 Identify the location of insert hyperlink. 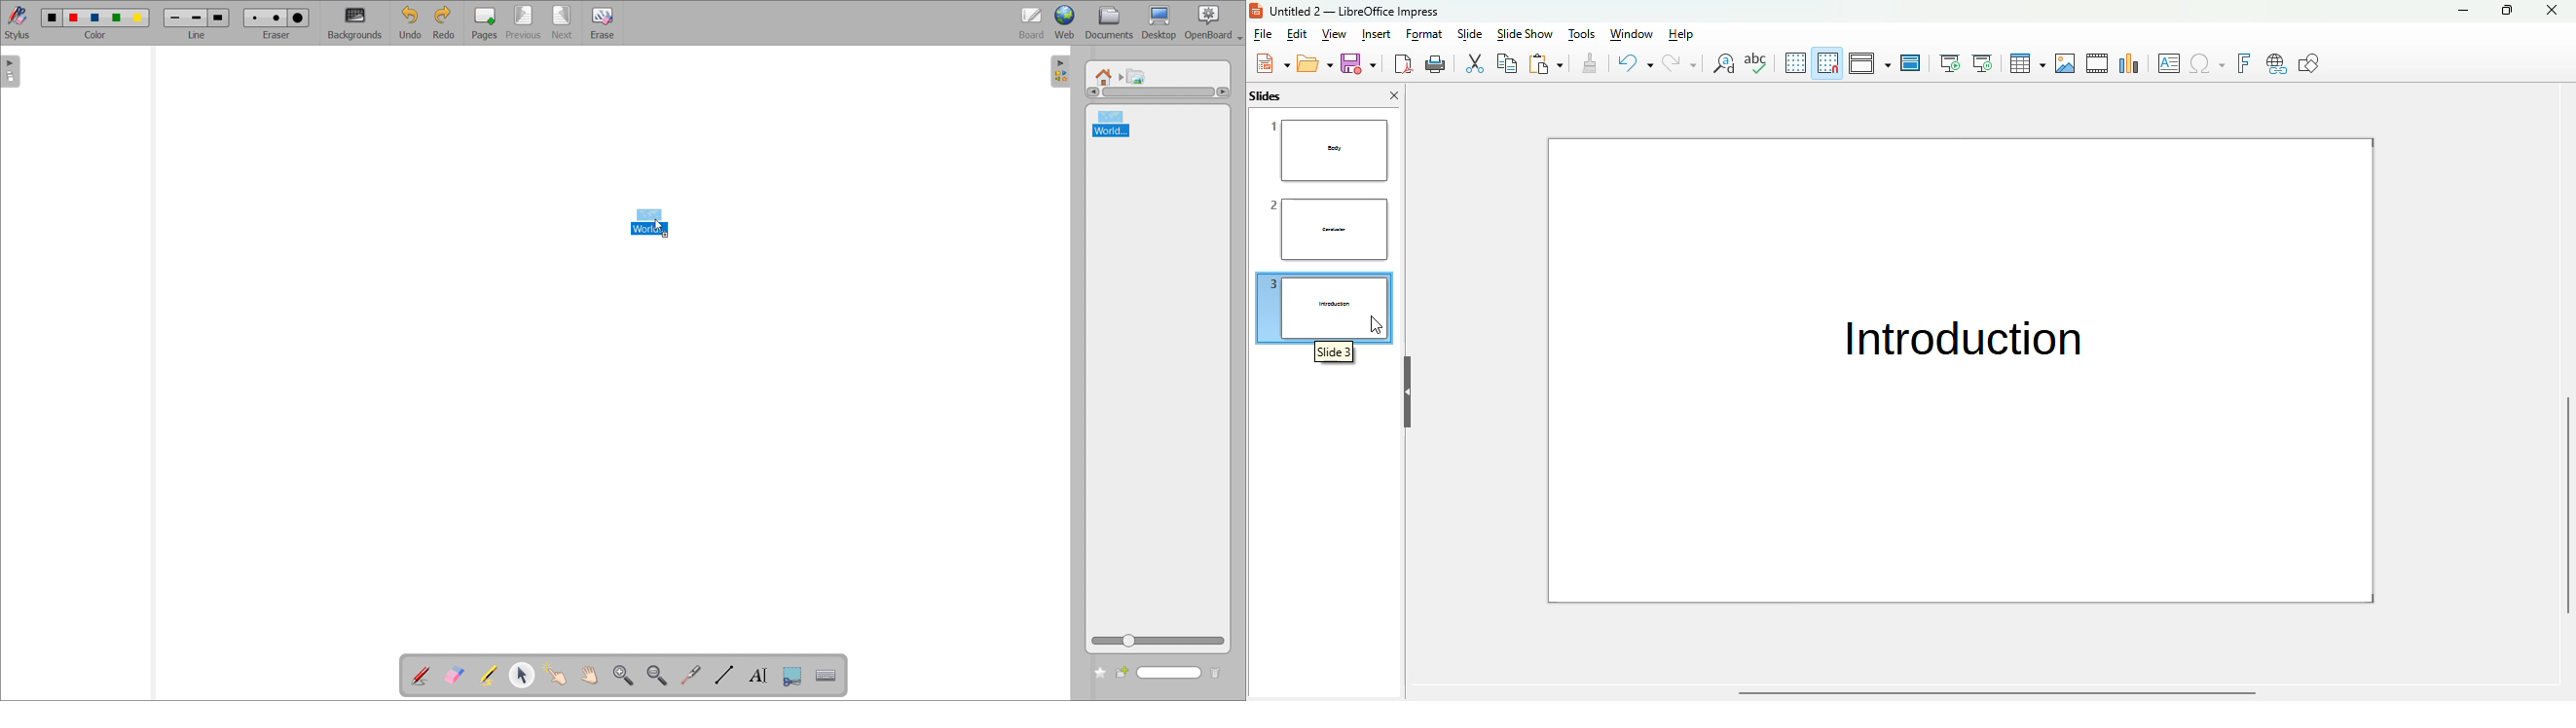
(2276, 63).